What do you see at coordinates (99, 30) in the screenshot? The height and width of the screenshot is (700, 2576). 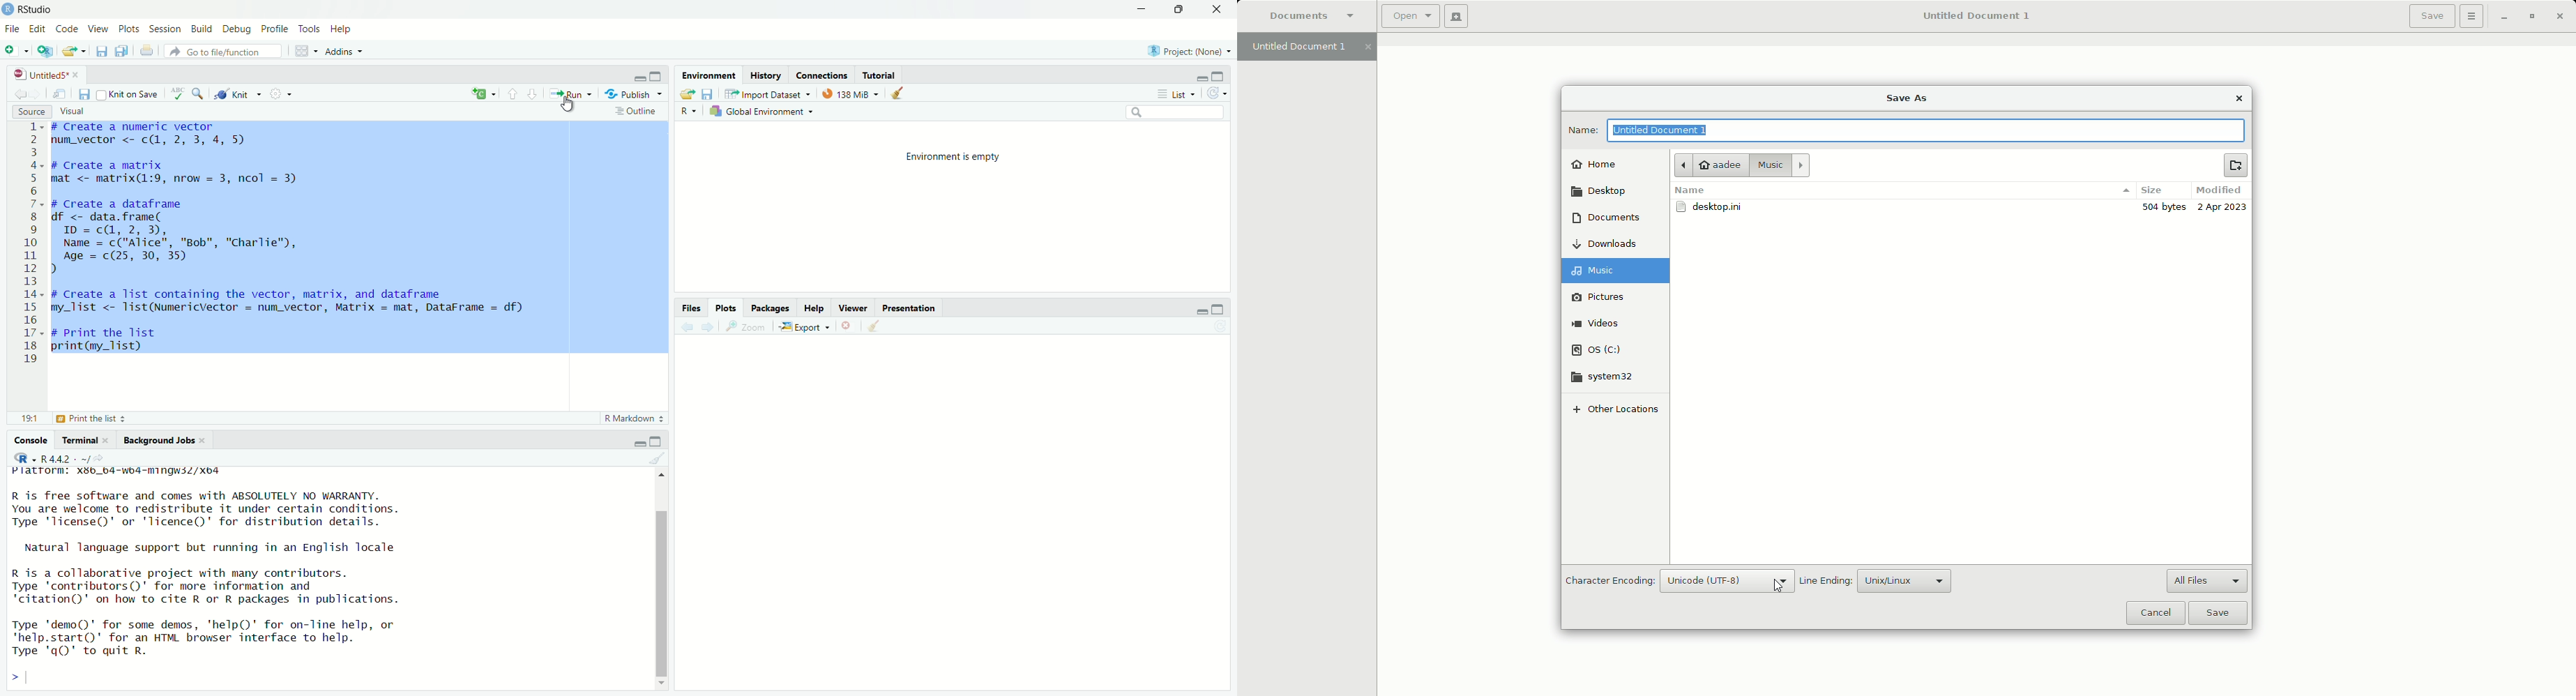 I see `View` at bounding box center [99, 30].